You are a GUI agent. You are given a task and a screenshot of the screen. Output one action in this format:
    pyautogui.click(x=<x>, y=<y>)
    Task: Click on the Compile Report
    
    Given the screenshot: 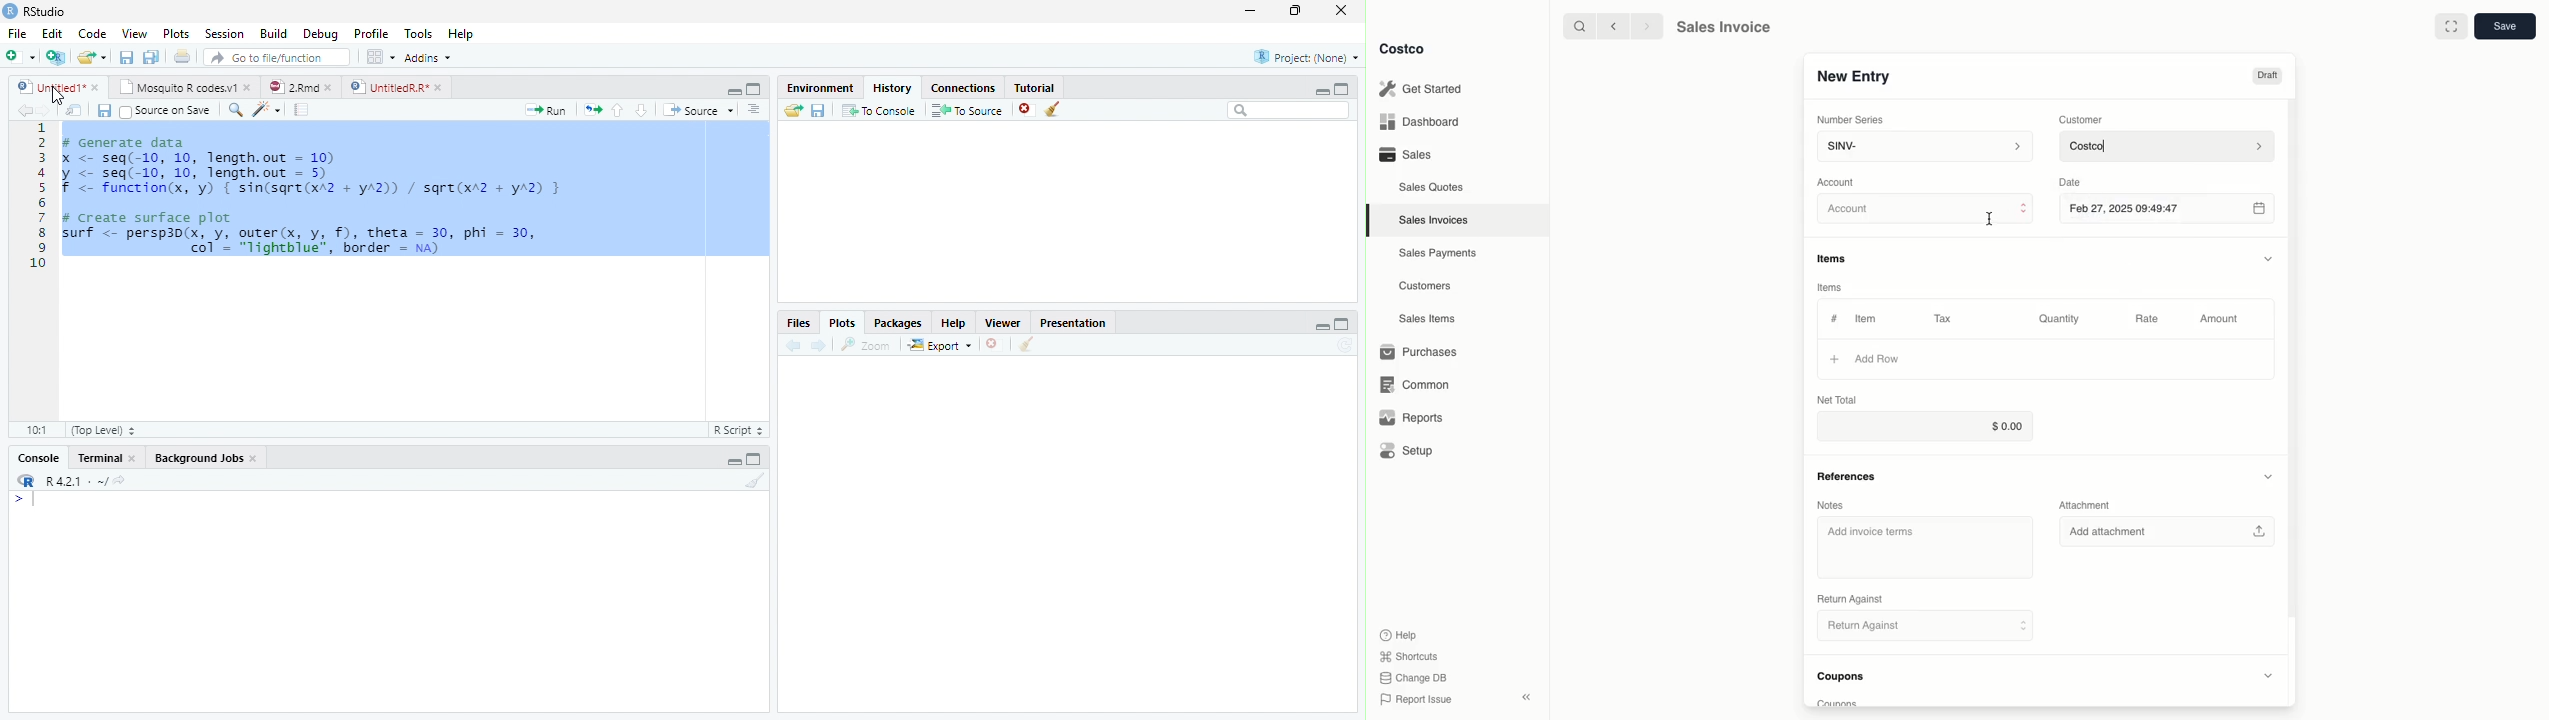 What is the action you would take?
    pyautogui.click(x=301, y=109)
    